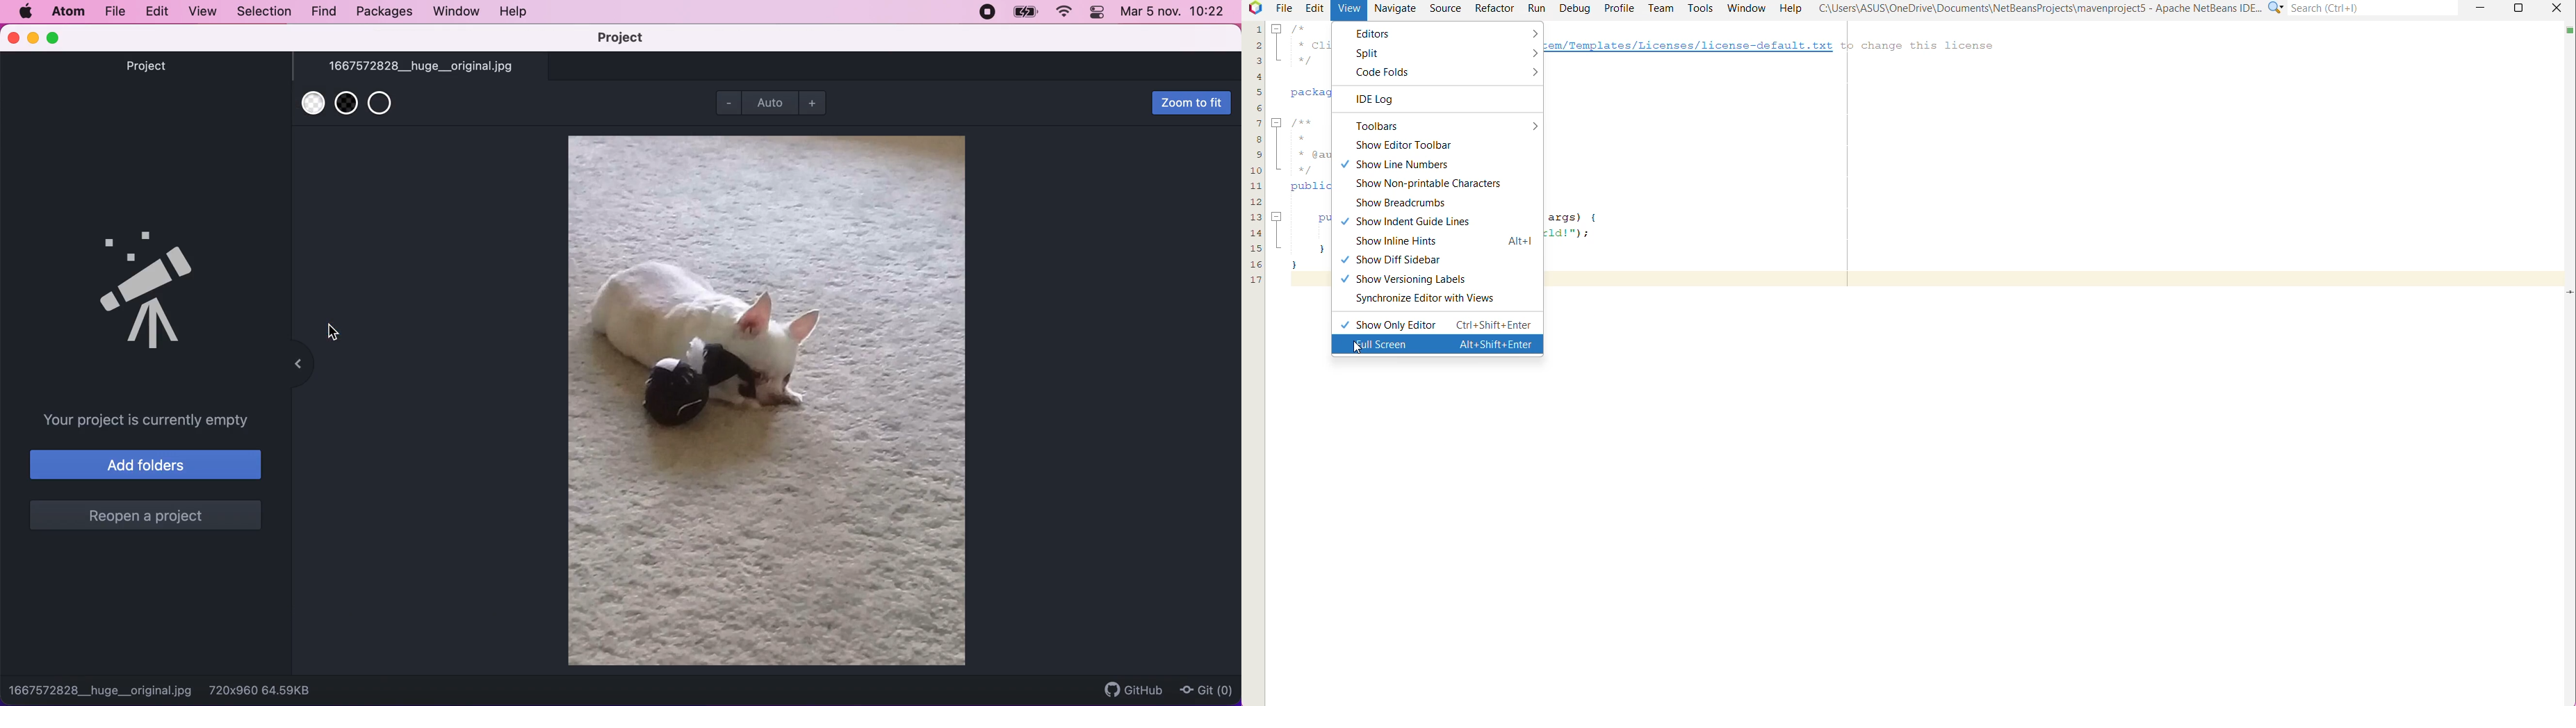 The height and width of the screenshot is (728, 2576). What do you see at coordinates (515, 13) in the screenshot?
I see `help` at bounding box center [515, 13].